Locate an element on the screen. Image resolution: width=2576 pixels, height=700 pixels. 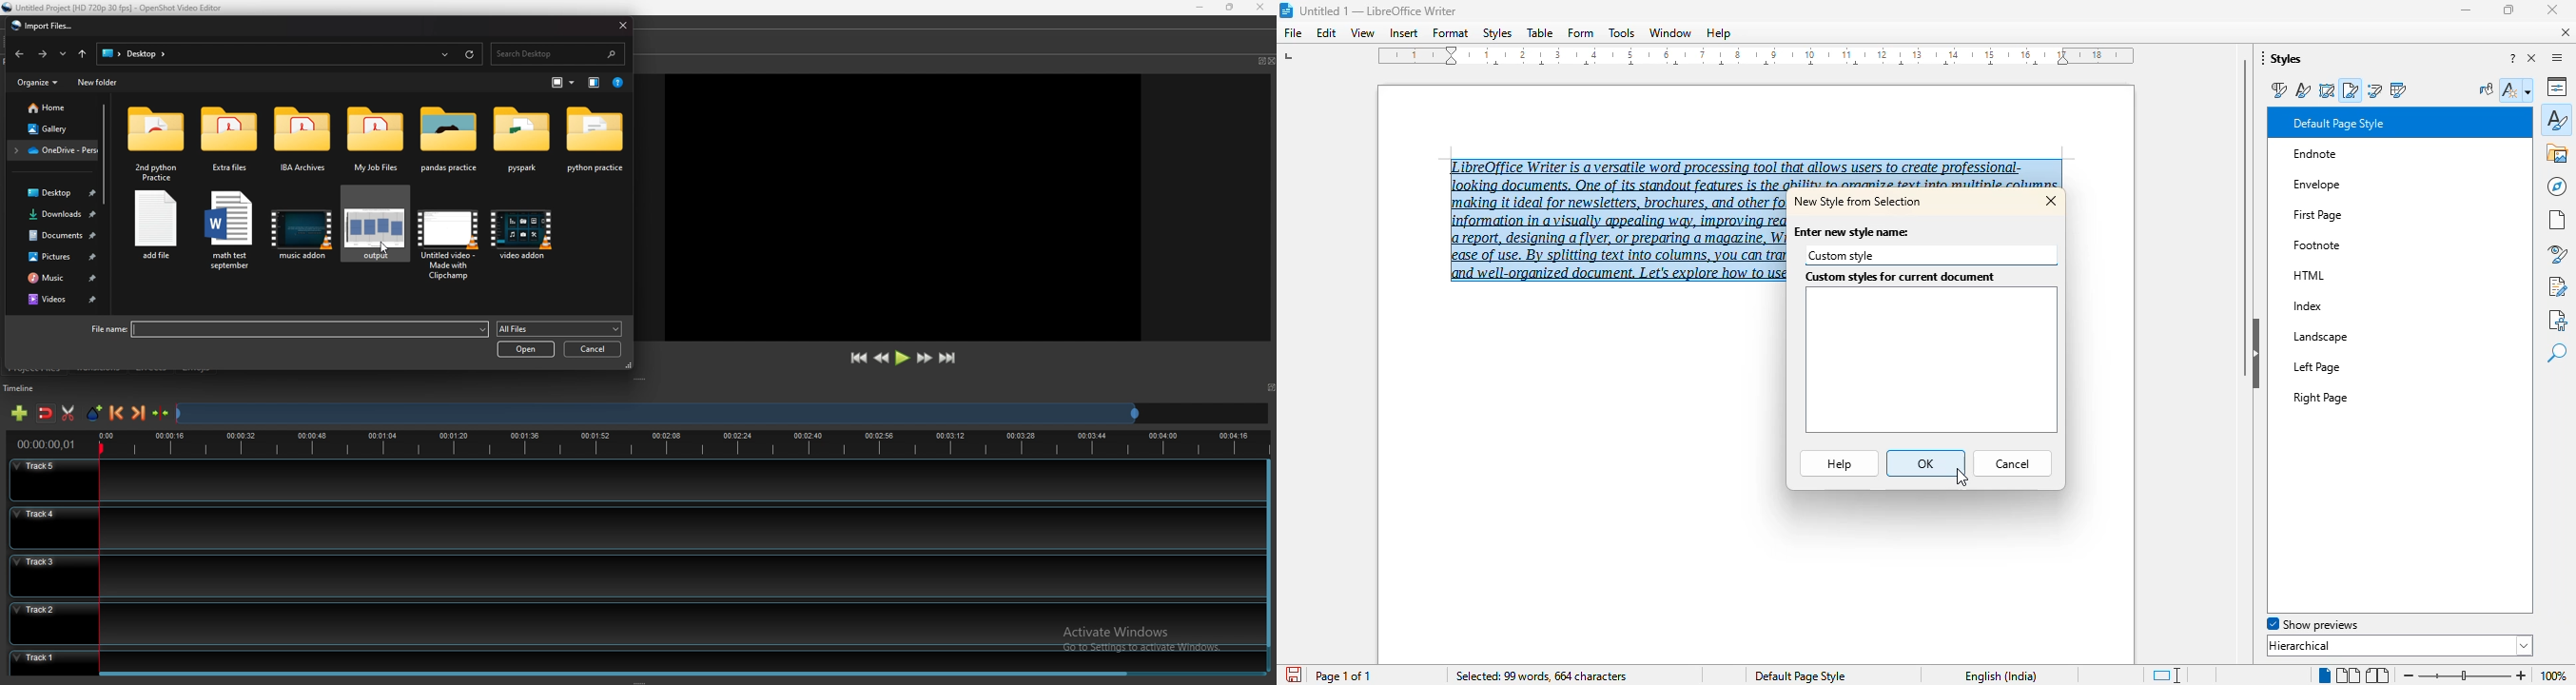
open is located at coordinates (525, 349).